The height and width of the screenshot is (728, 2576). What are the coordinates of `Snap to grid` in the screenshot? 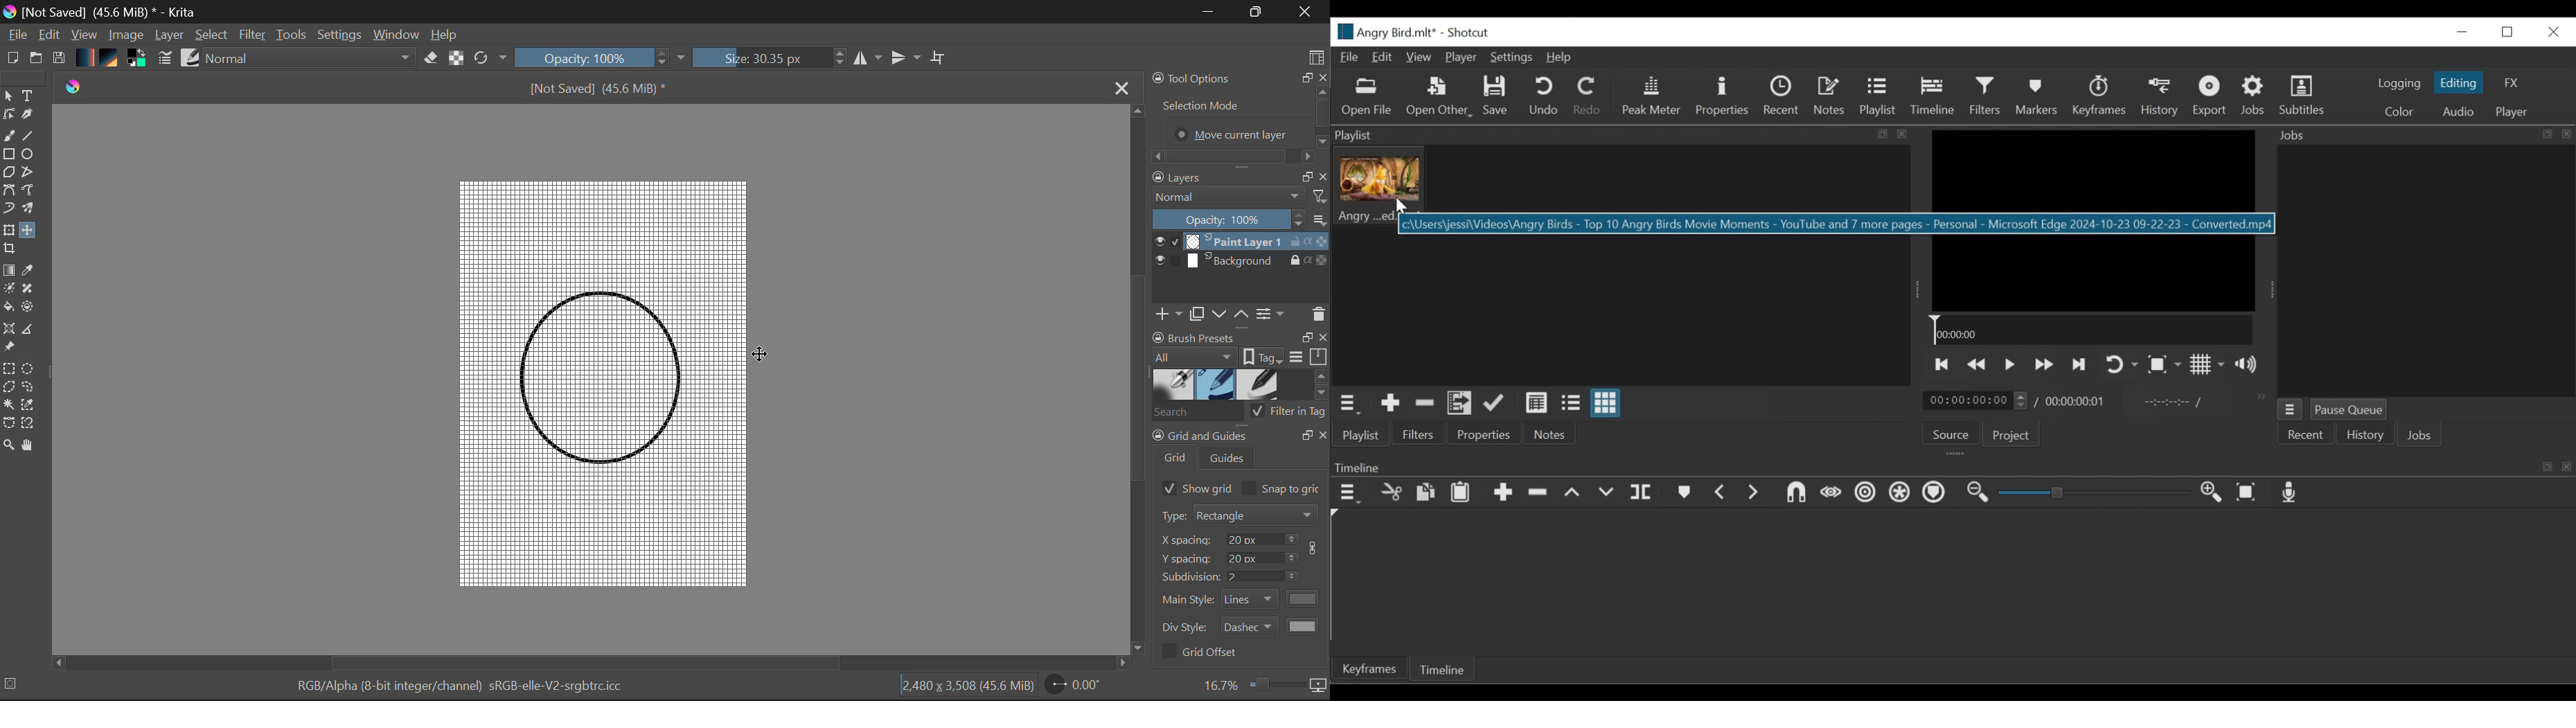 It's located at (1284, 488).